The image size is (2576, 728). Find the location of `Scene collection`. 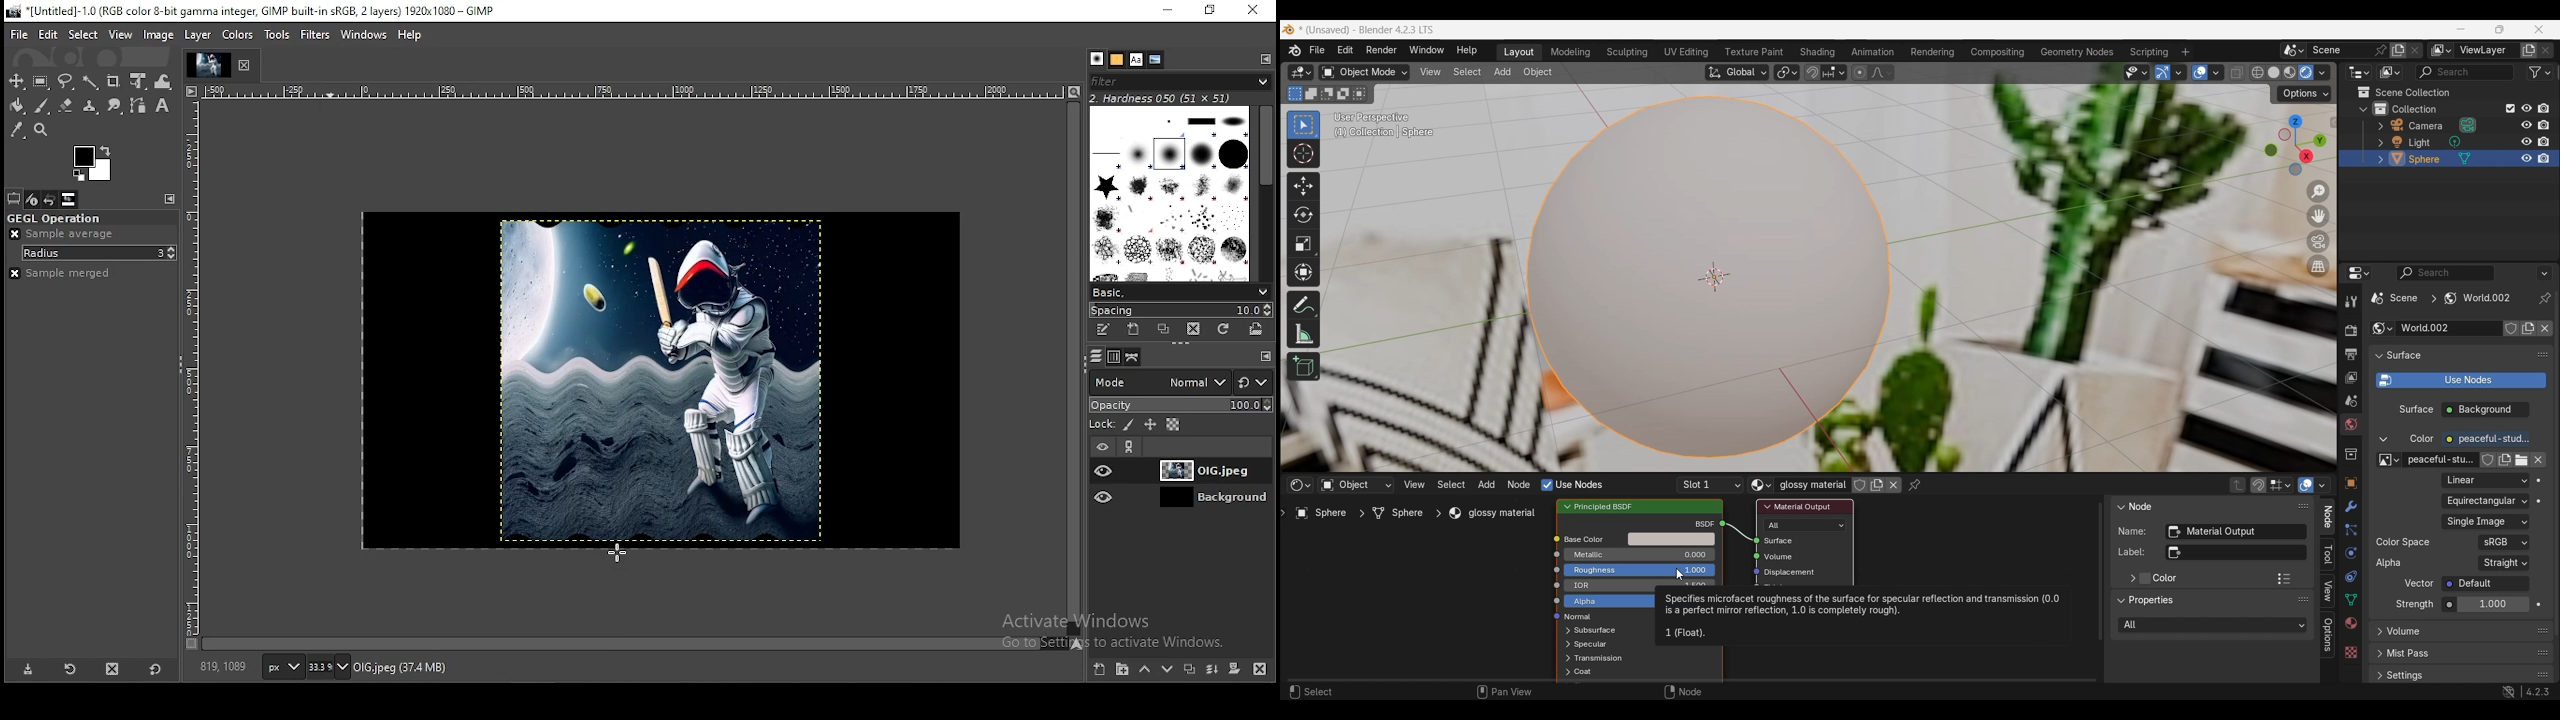

Scene collection is located at coordinates (2447, 92).